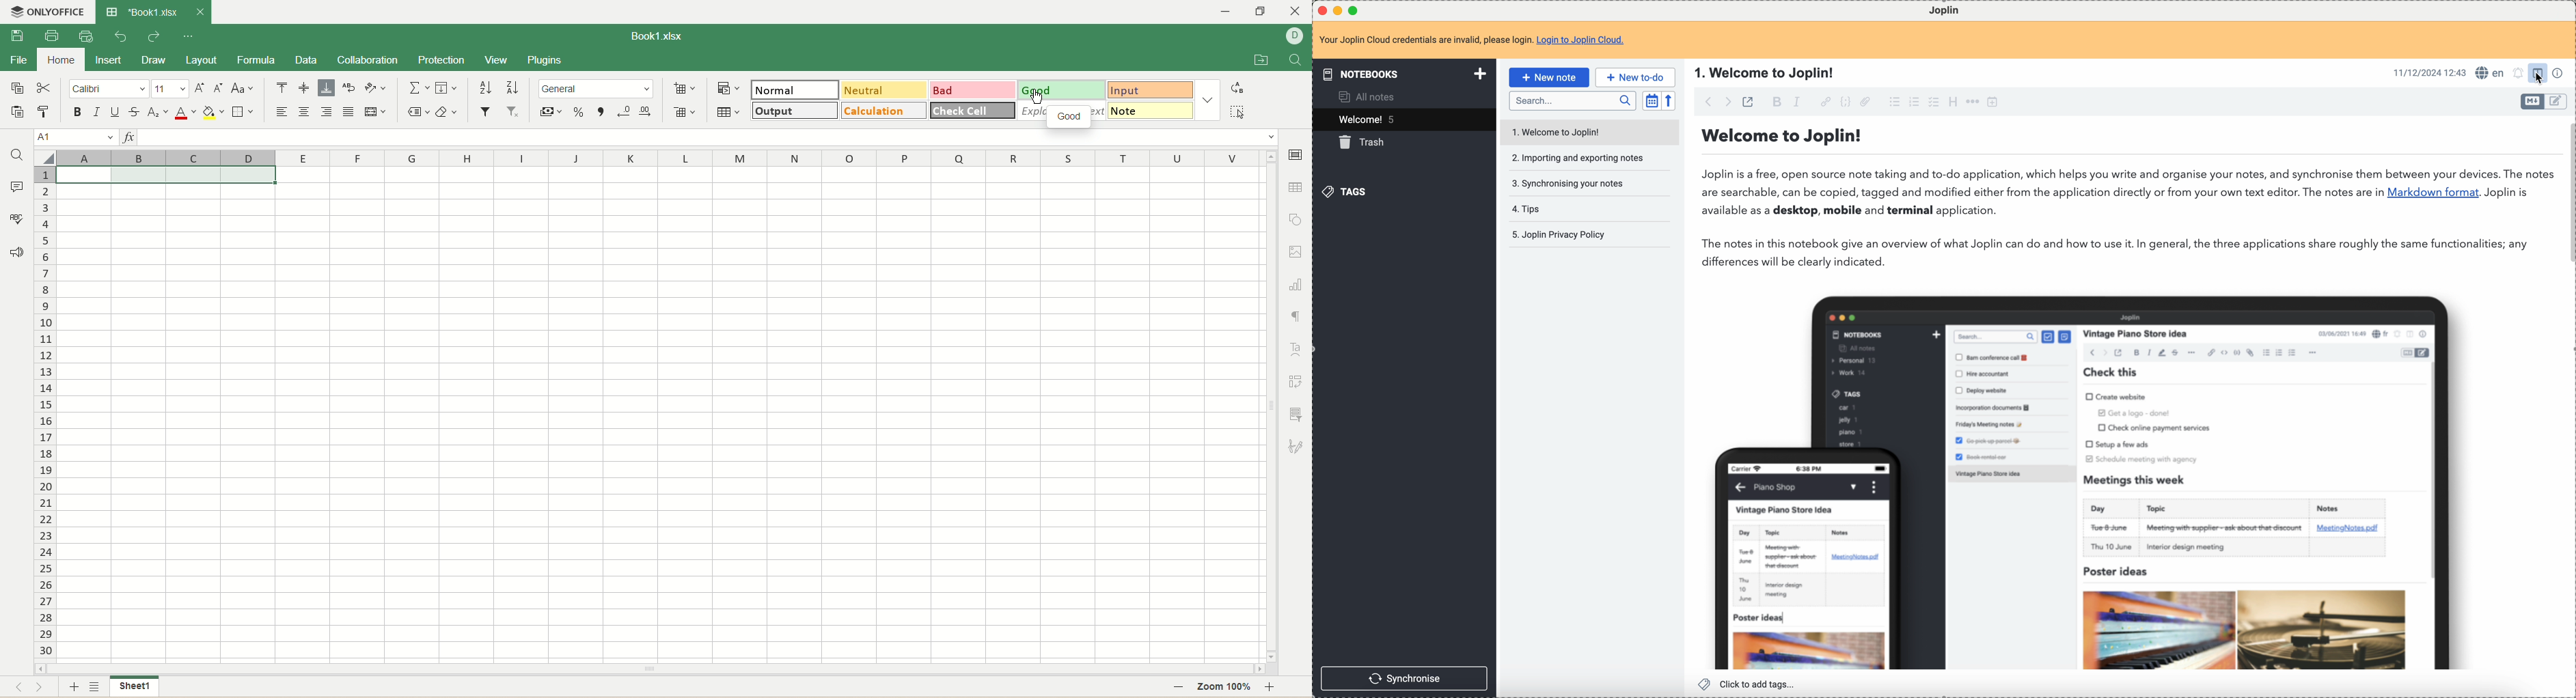  I want to click on insert function, so click(128, 137).